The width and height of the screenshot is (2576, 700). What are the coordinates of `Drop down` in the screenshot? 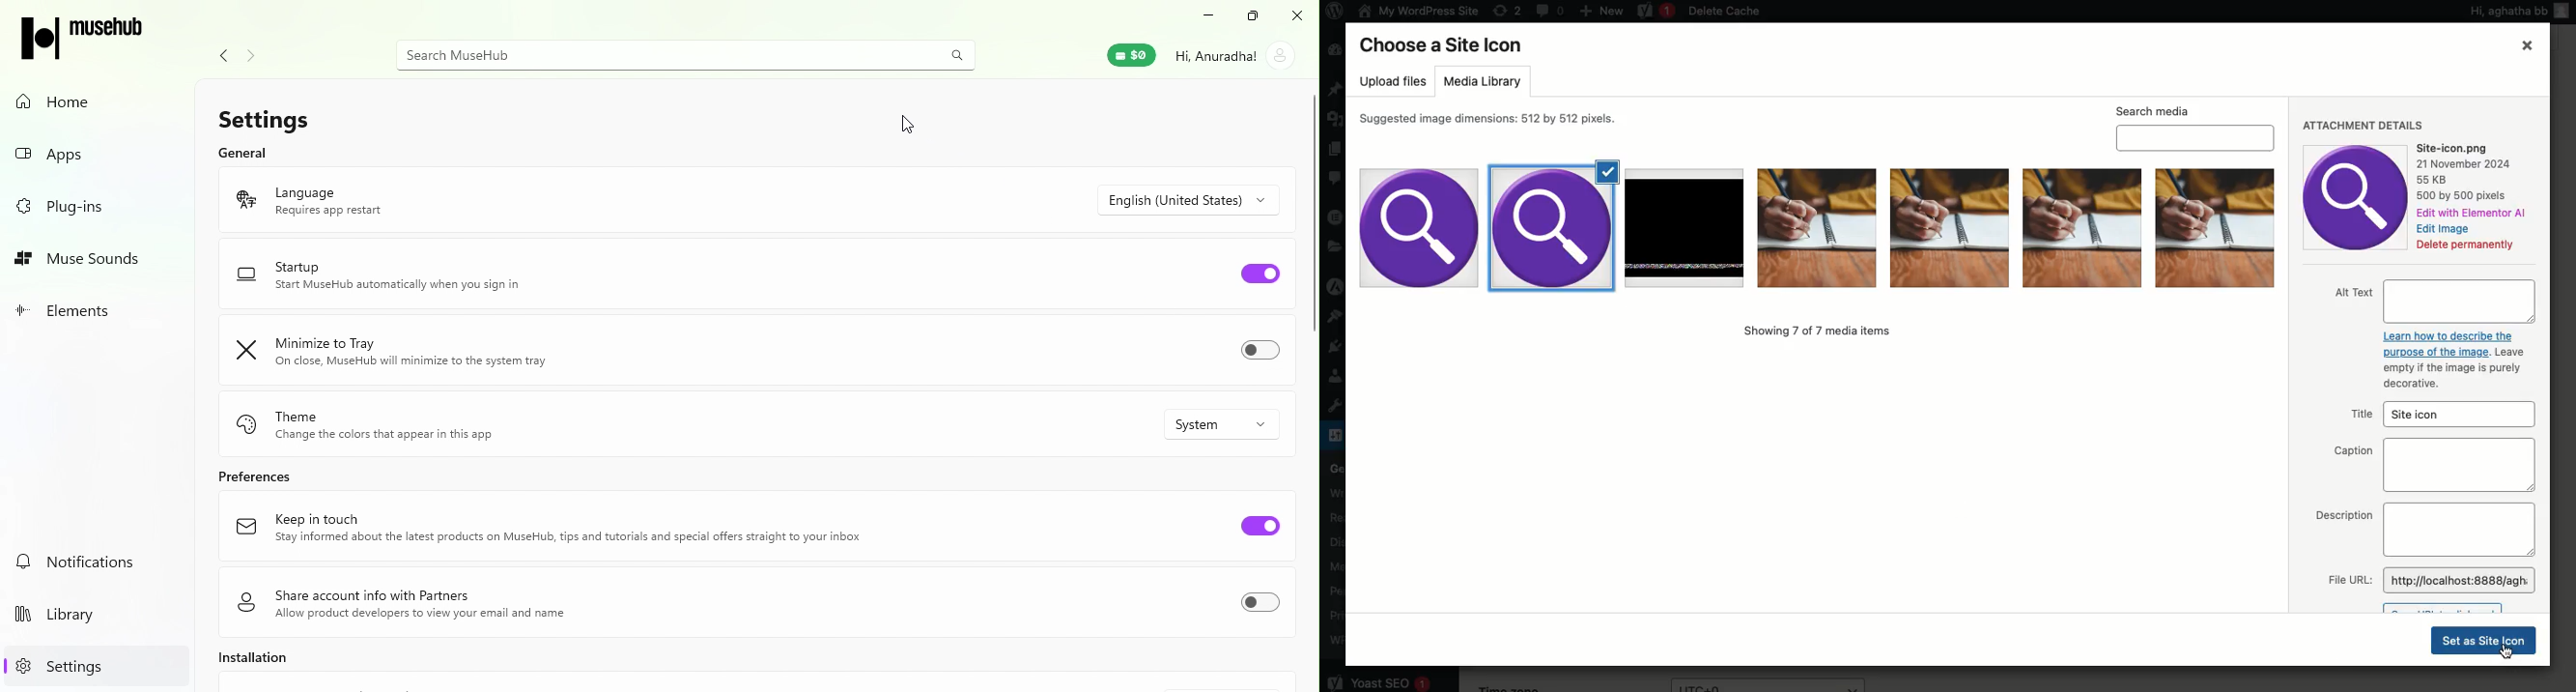 It's located at (1195, 200).